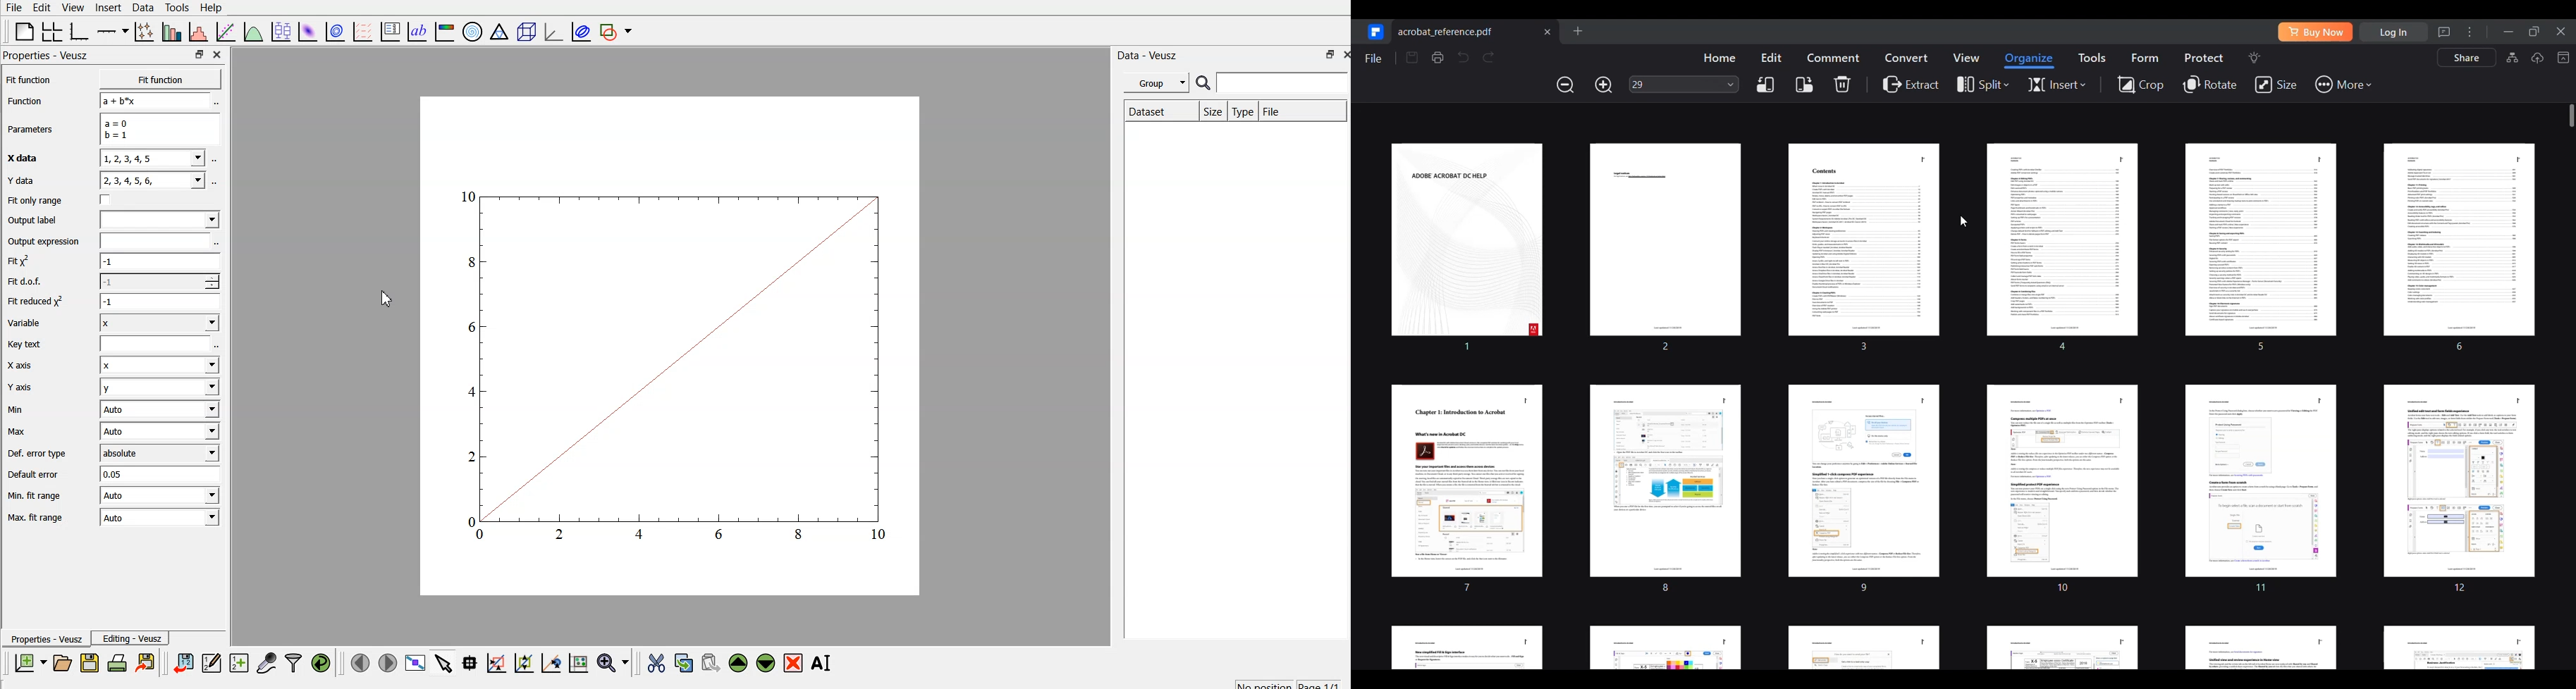  I want to click on tools, so click(176, 6).